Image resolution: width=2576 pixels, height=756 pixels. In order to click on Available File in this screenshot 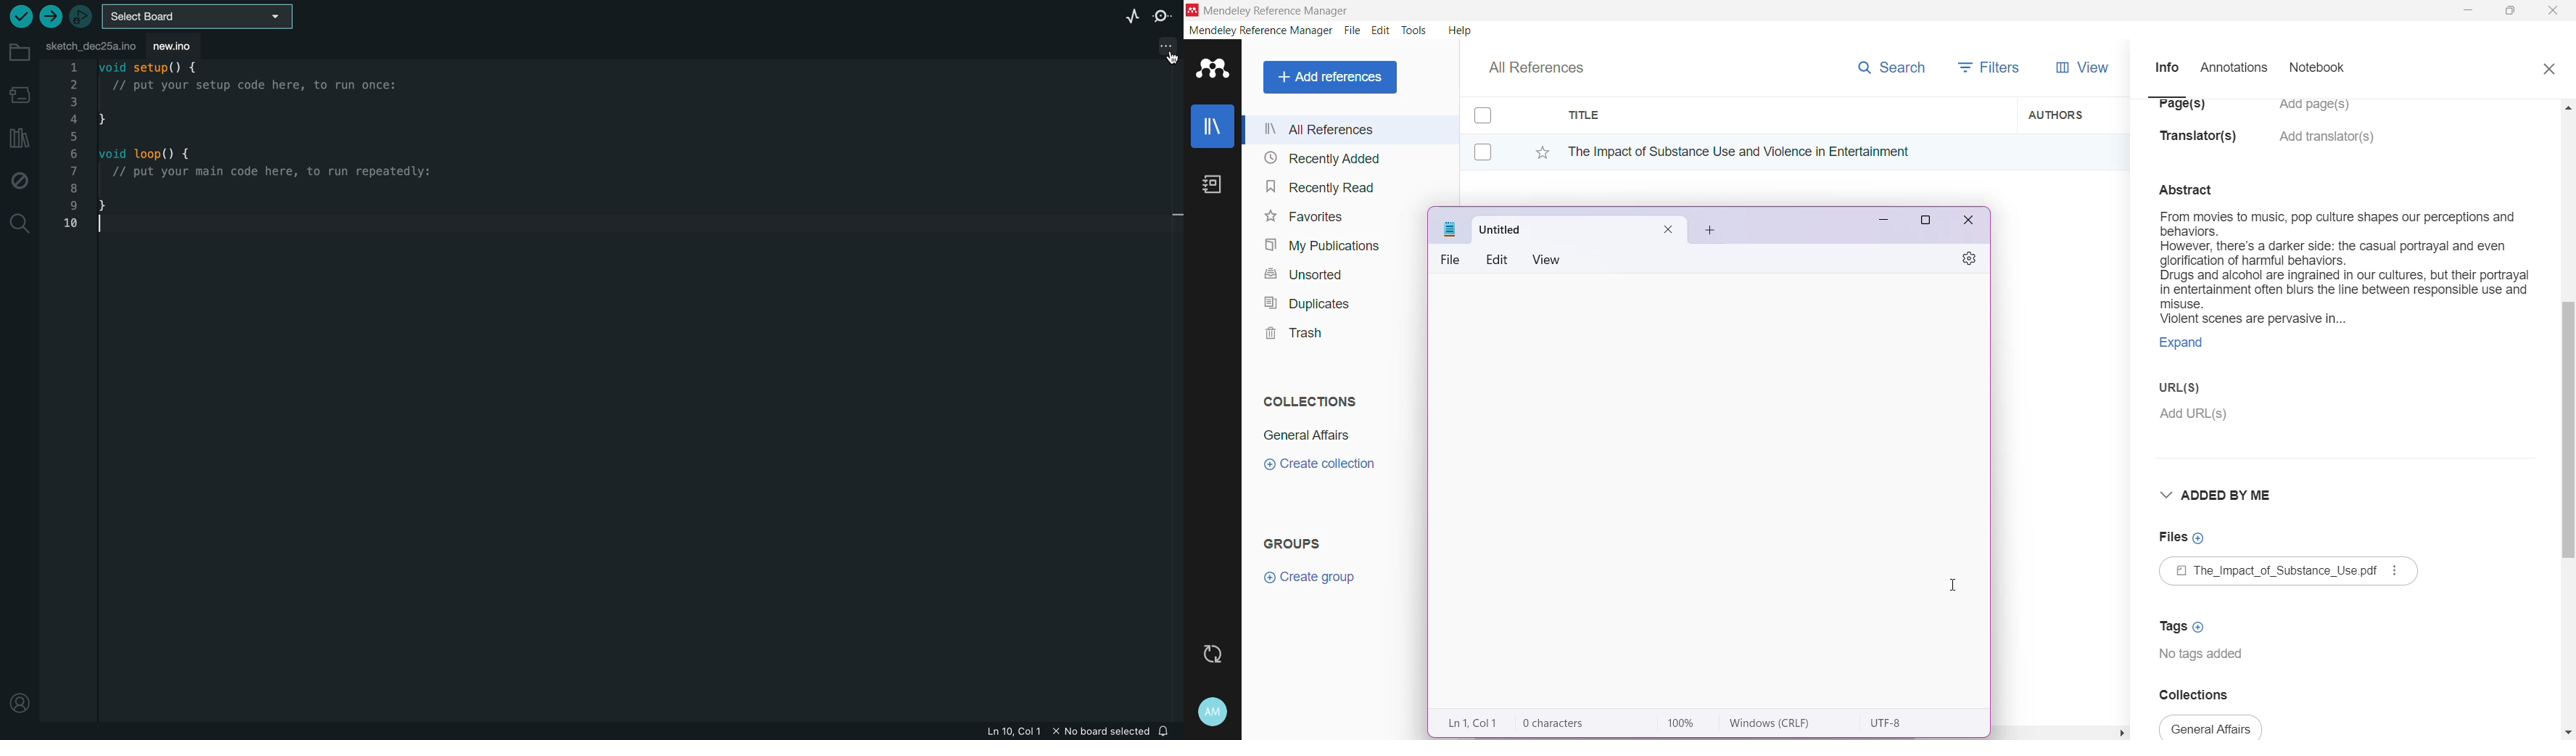, I will do `click(2290, 573)`.